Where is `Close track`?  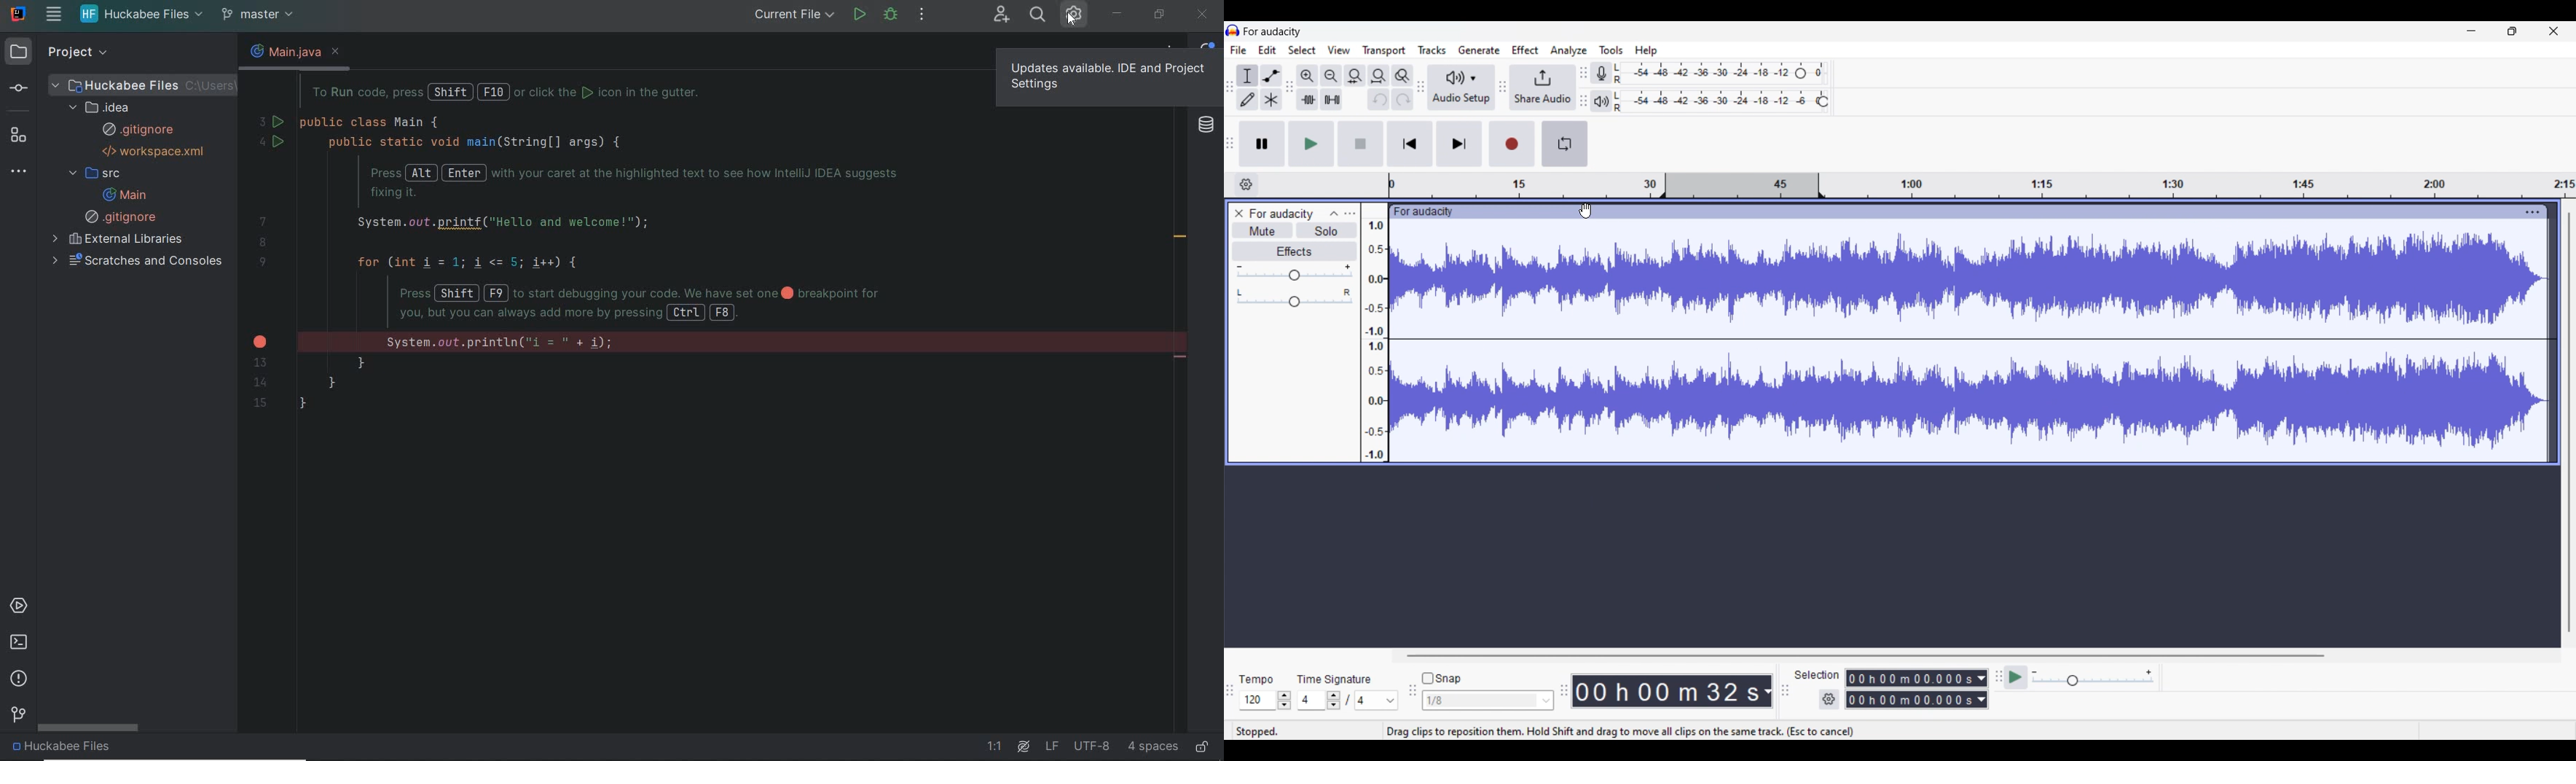 Close track is located at coordinates (1239, 214).